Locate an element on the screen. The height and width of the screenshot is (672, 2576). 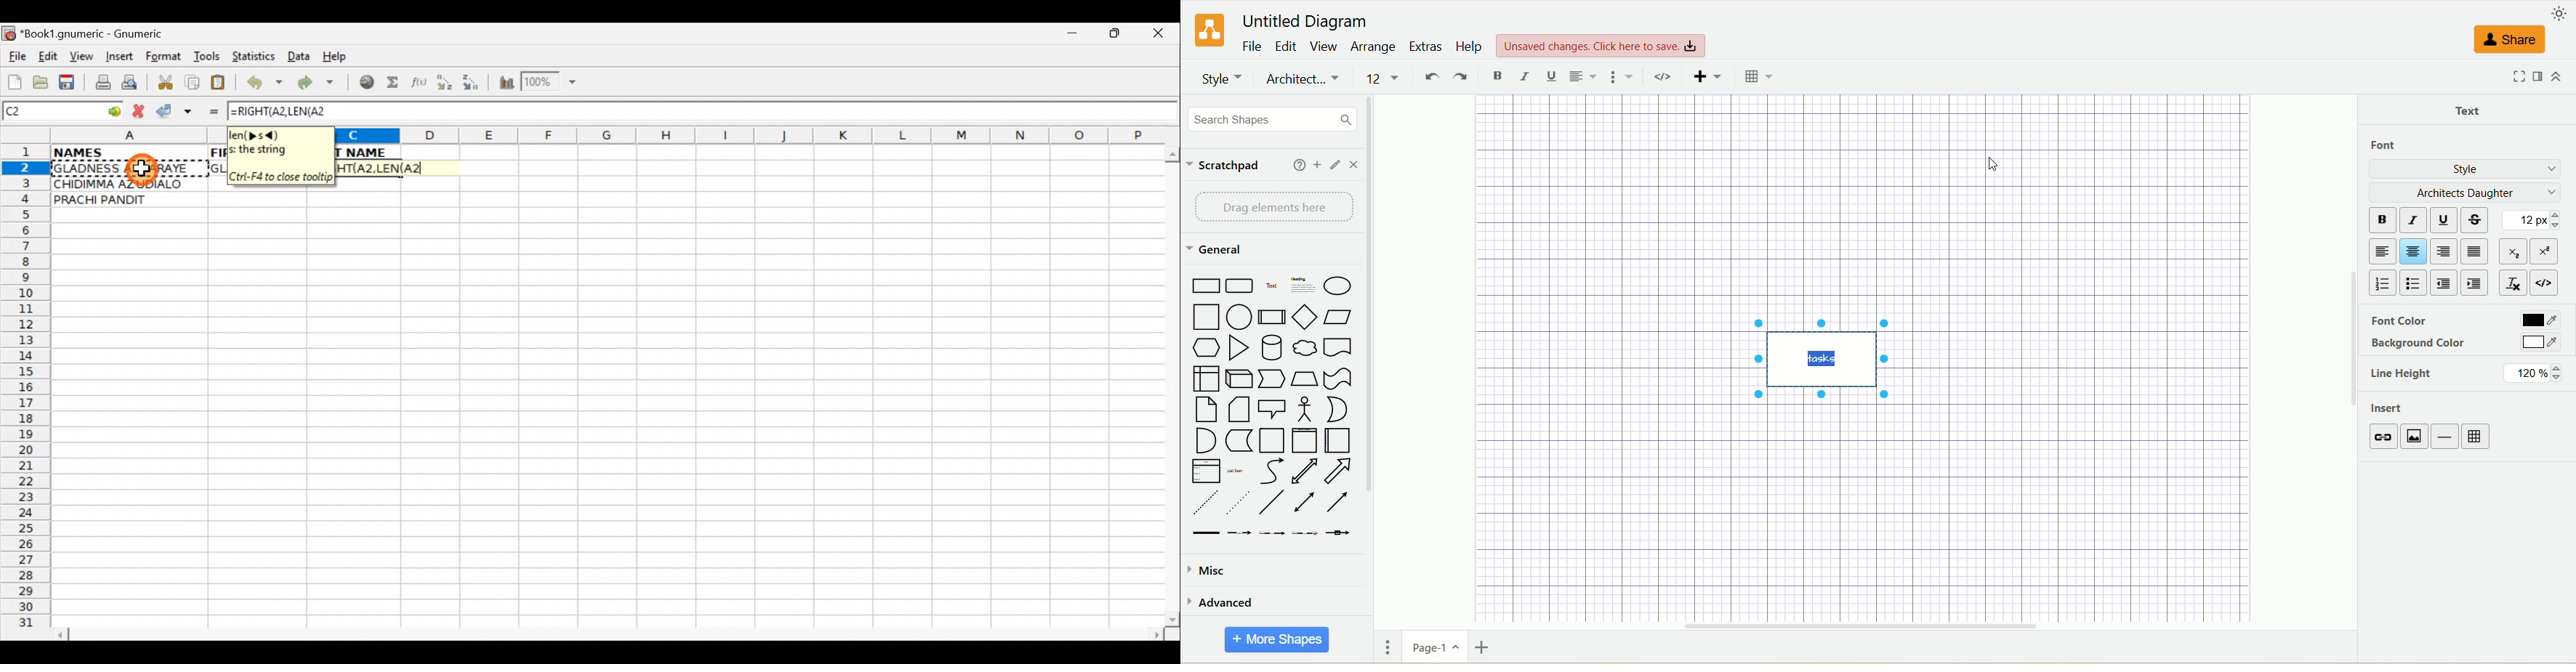
Undo last action is located at coordinates (266, 84).